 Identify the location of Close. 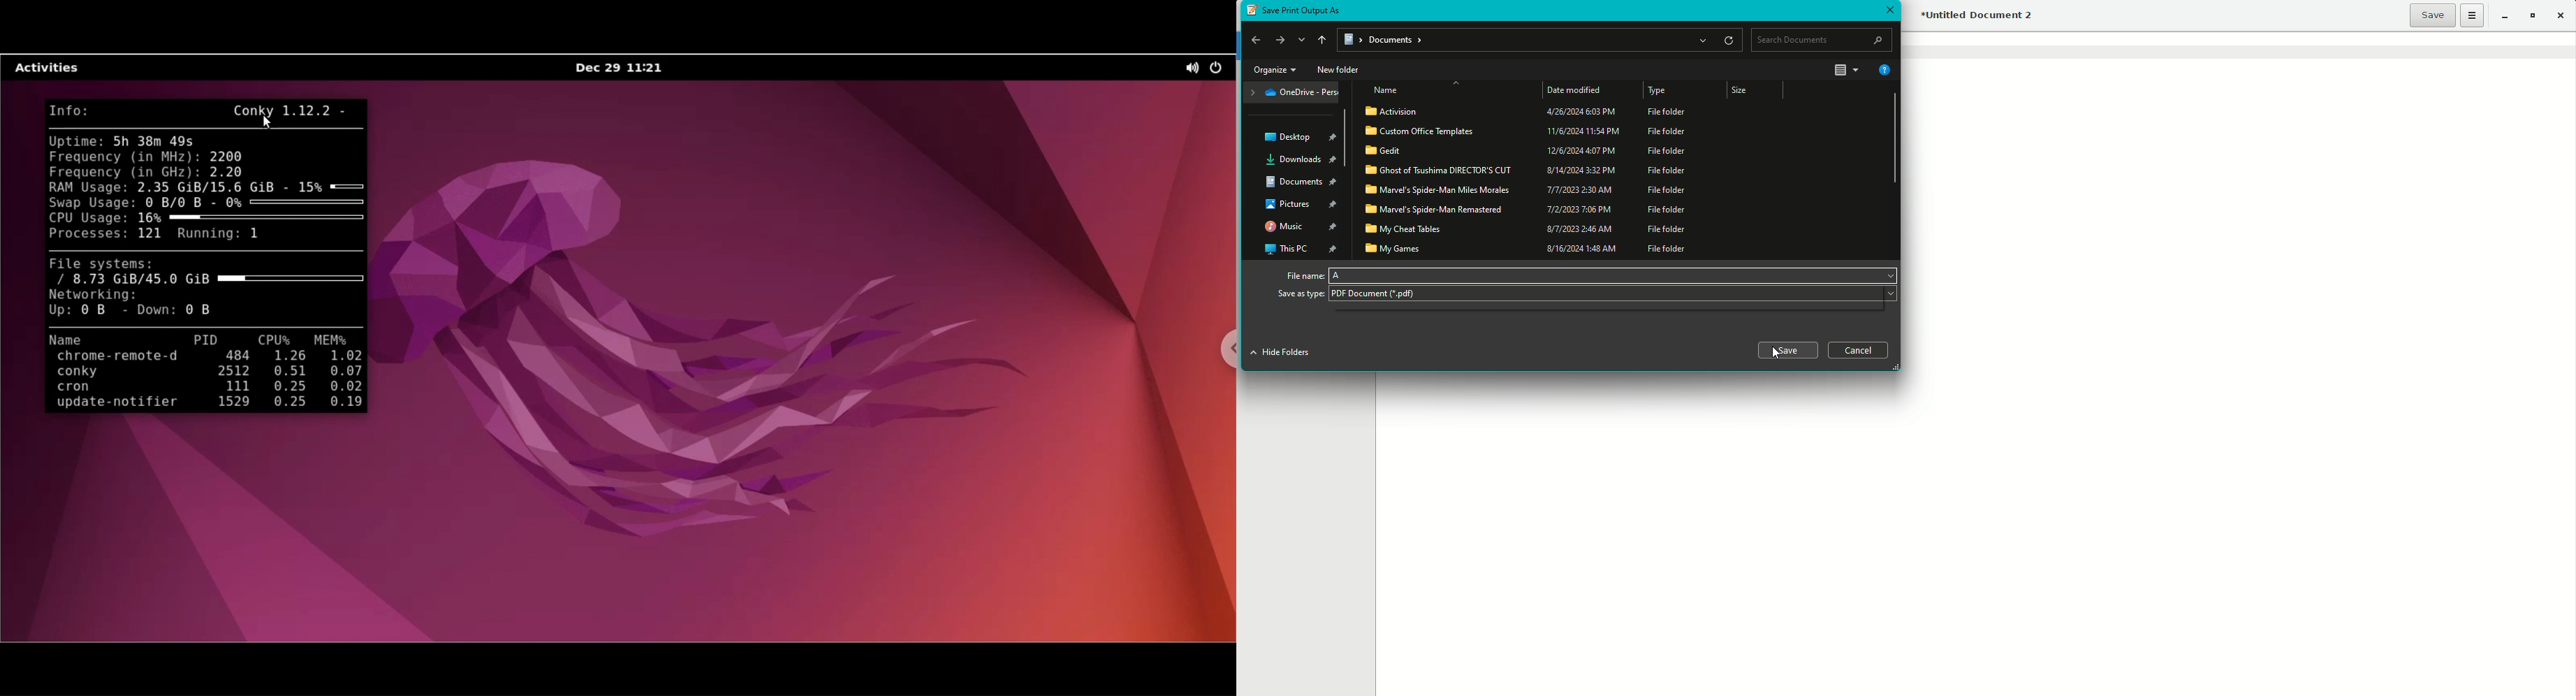
(1889, 8).